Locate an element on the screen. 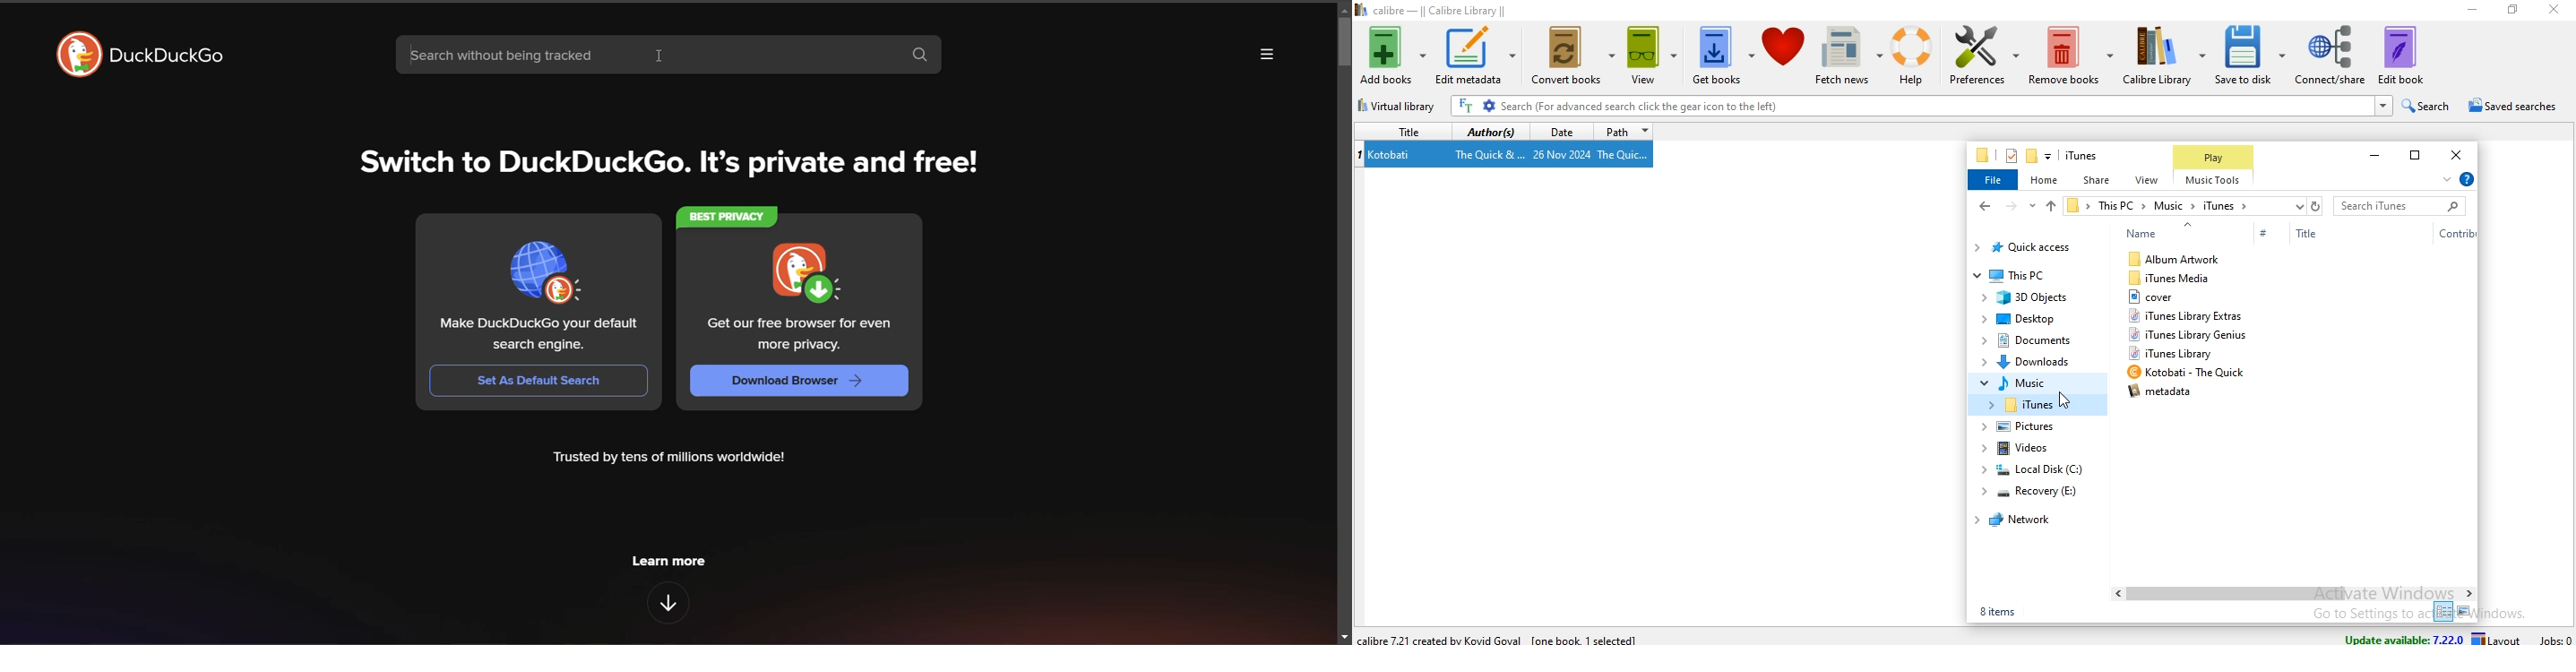 The image size is (2576, 672). small icon view is located at coordinates (2442, 611).